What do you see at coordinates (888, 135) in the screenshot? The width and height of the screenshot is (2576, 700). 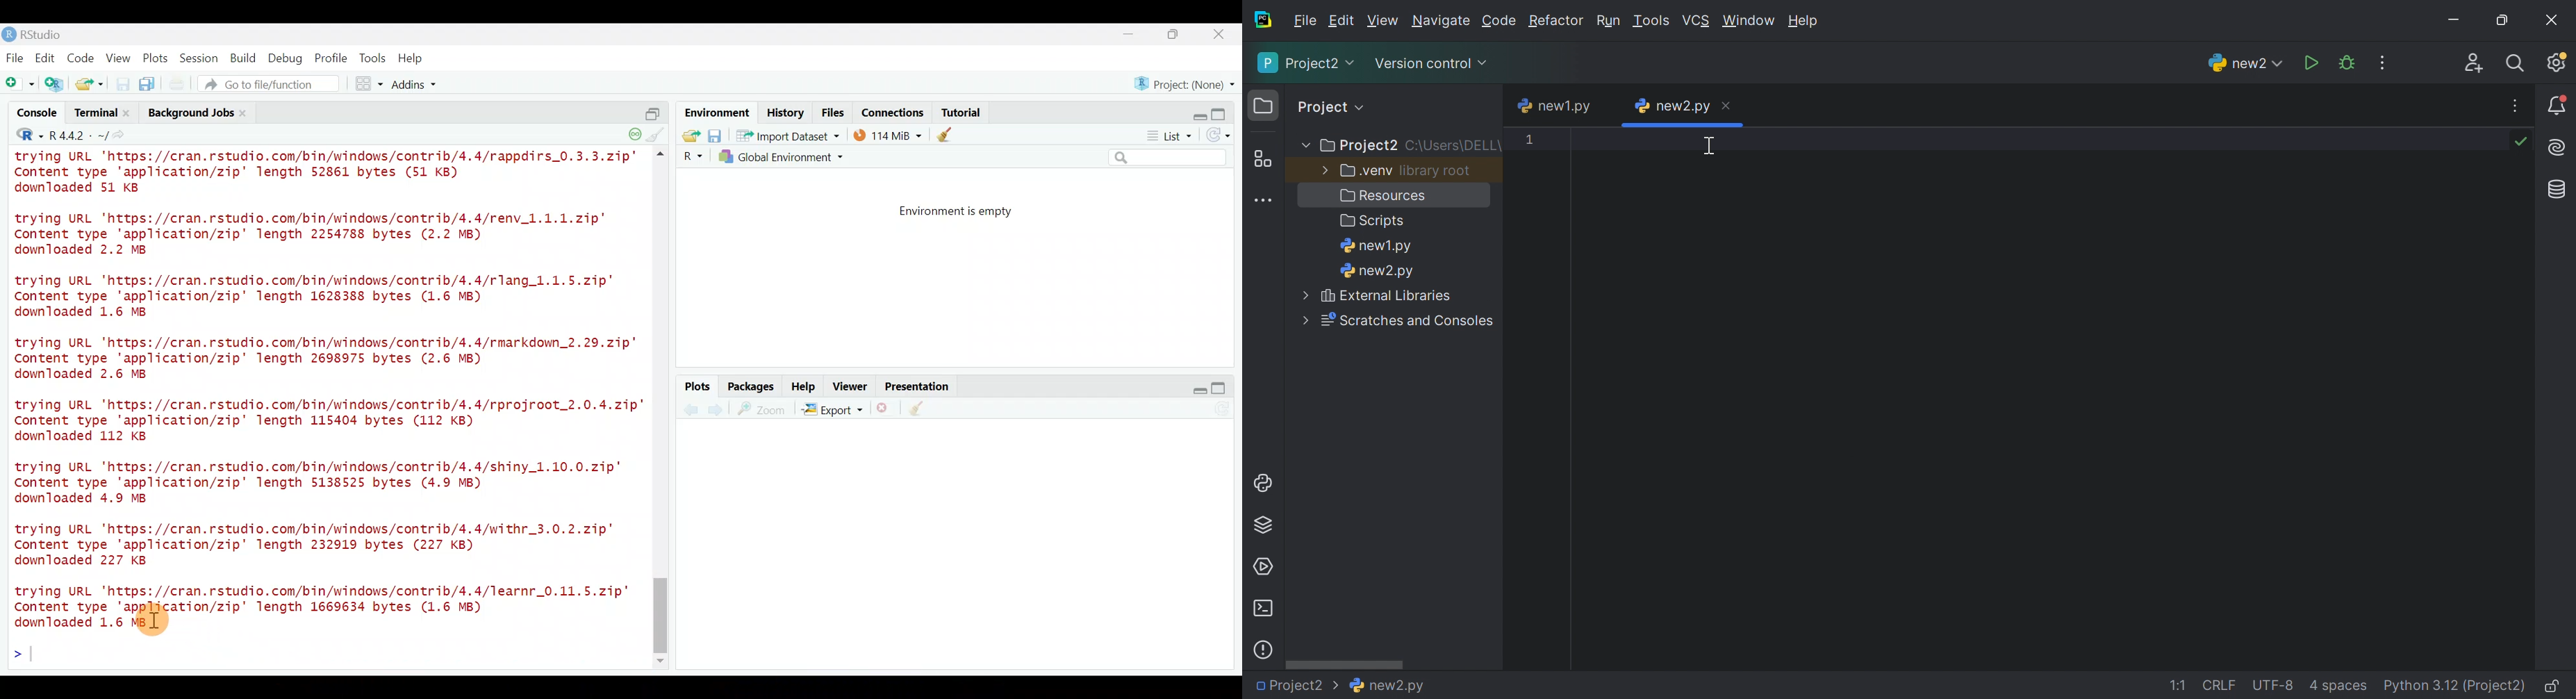 I see `114 MIB` at bounding box center [888, 135].